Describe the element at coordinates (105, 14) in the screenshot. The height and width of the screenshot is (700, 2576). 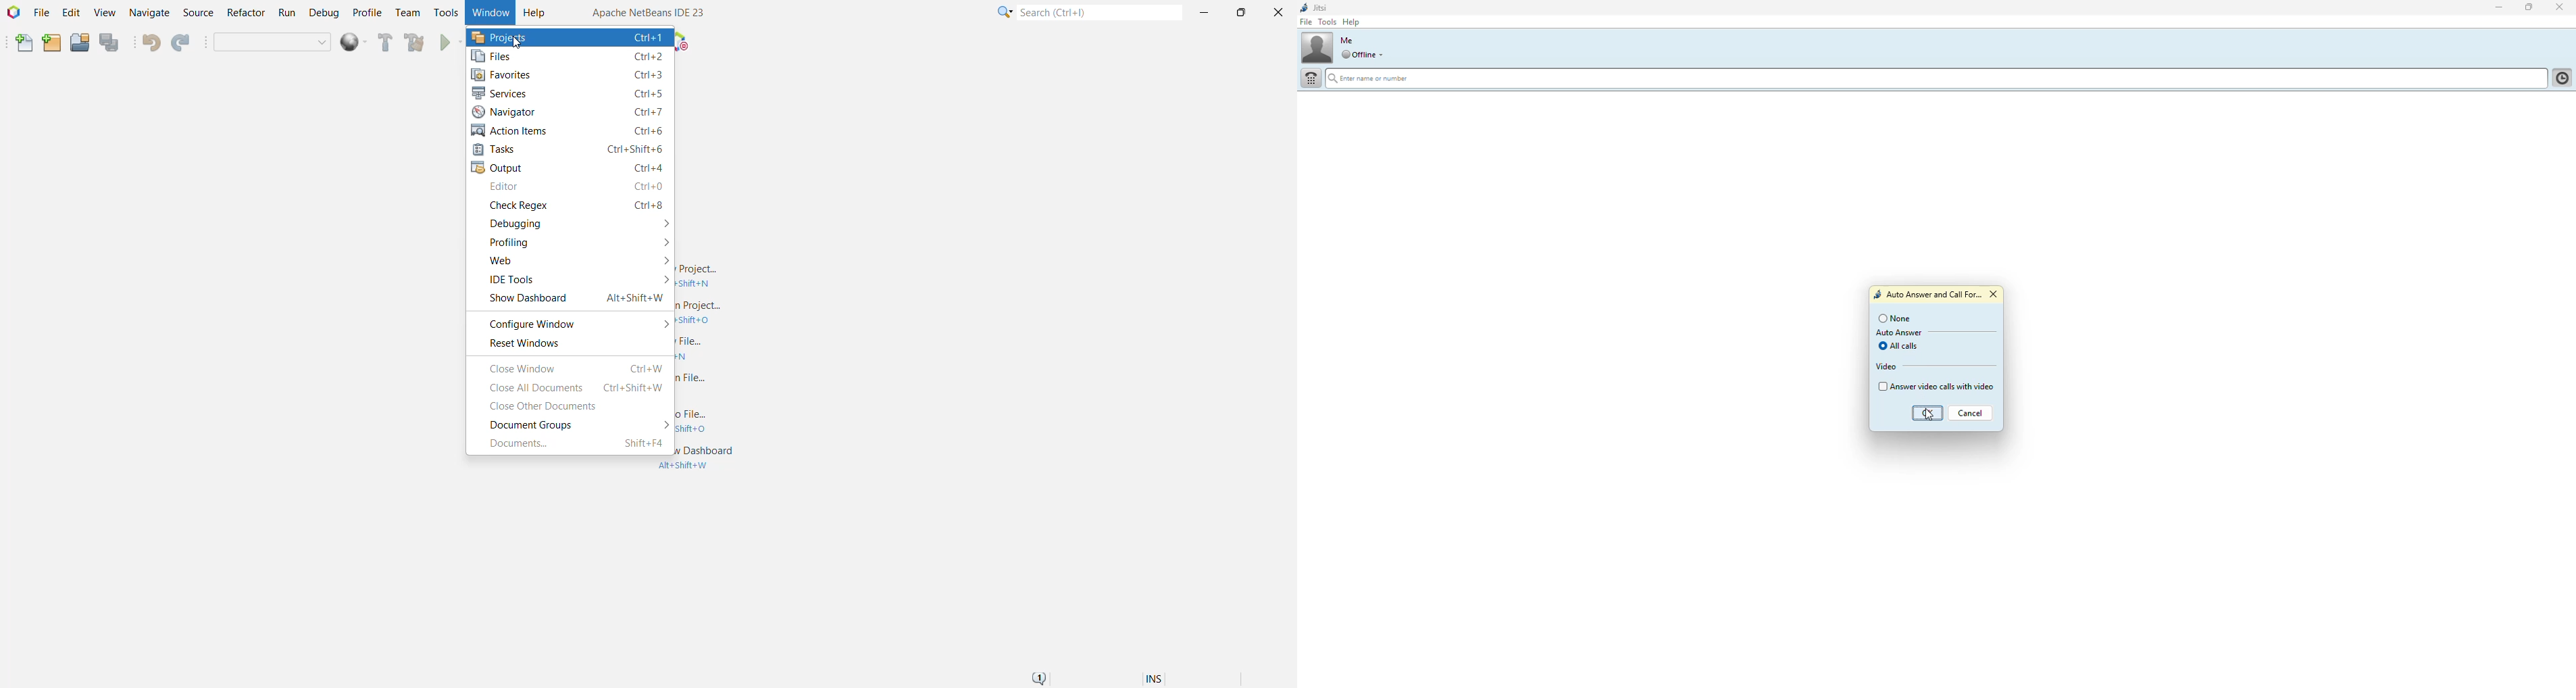
I see `View` at that location.